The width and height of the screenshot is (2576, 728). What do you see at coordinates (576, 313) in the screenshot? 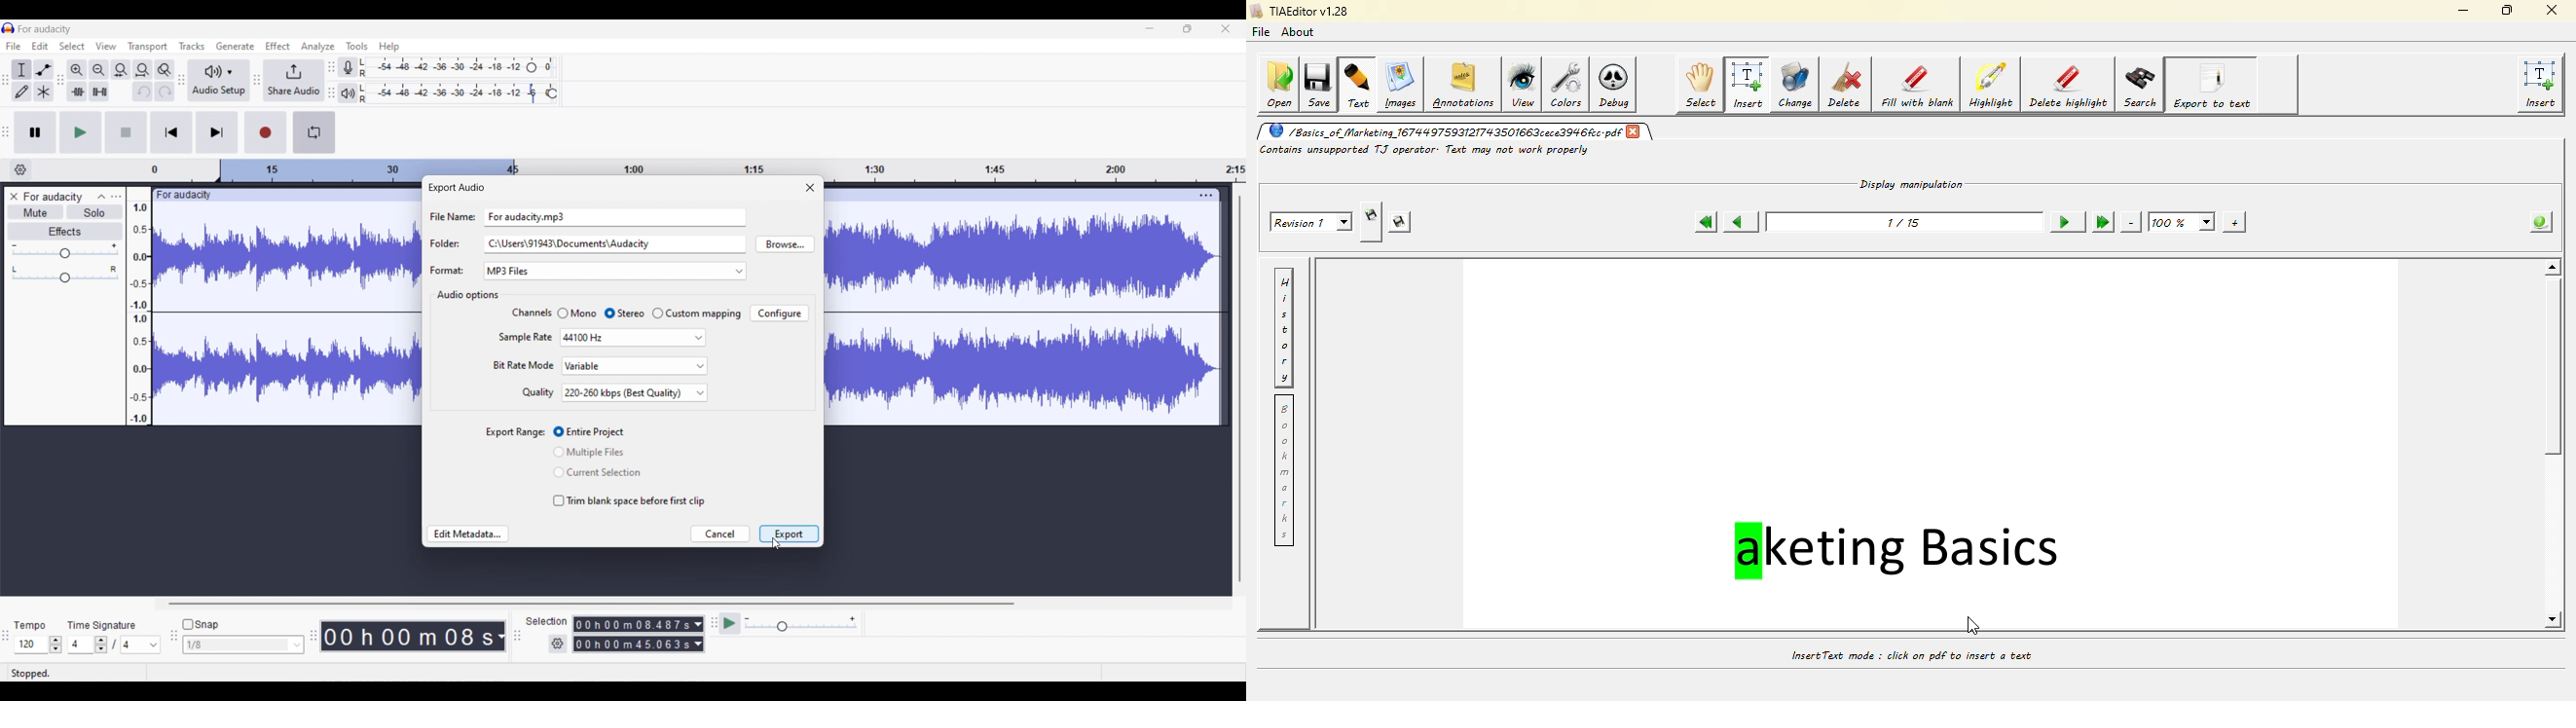
I see `Toggle for Mono` at bounding box center [576, 313].